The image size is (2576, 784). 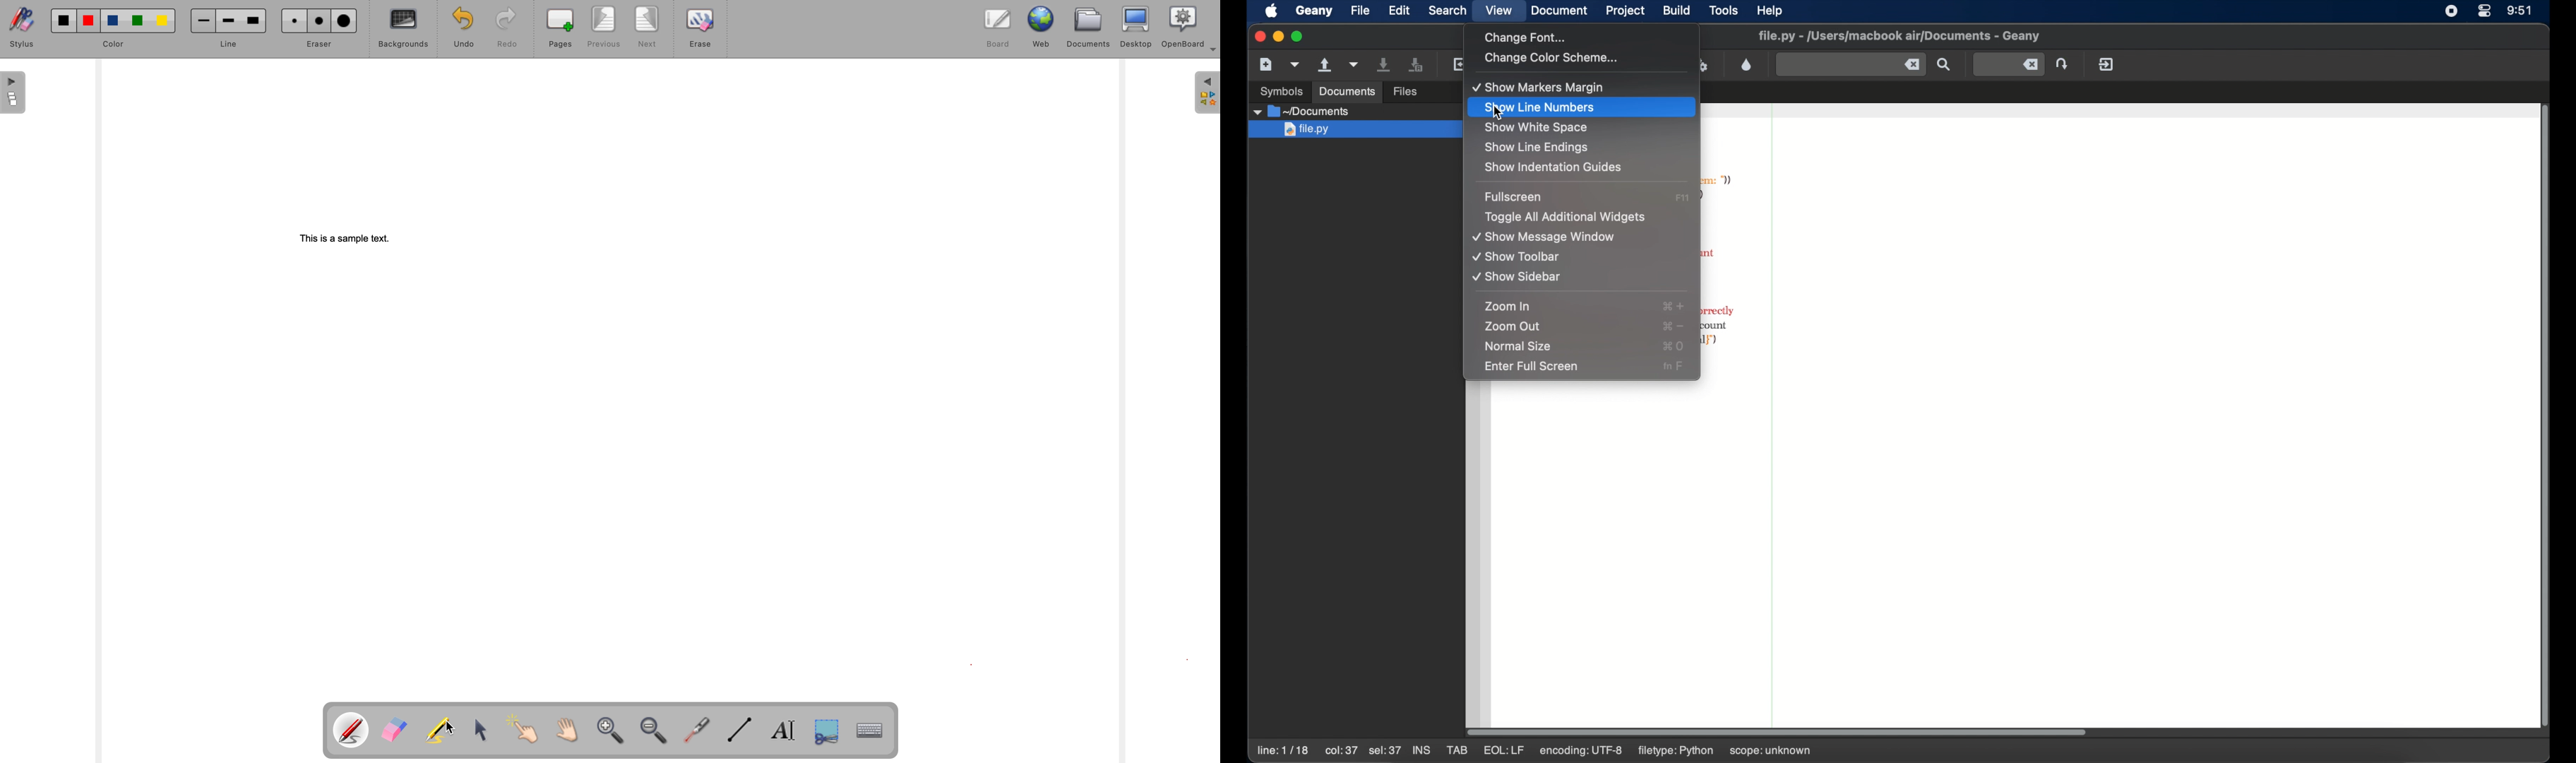 I want to click on zoom out shortcut, so click(x=1671, y=326).